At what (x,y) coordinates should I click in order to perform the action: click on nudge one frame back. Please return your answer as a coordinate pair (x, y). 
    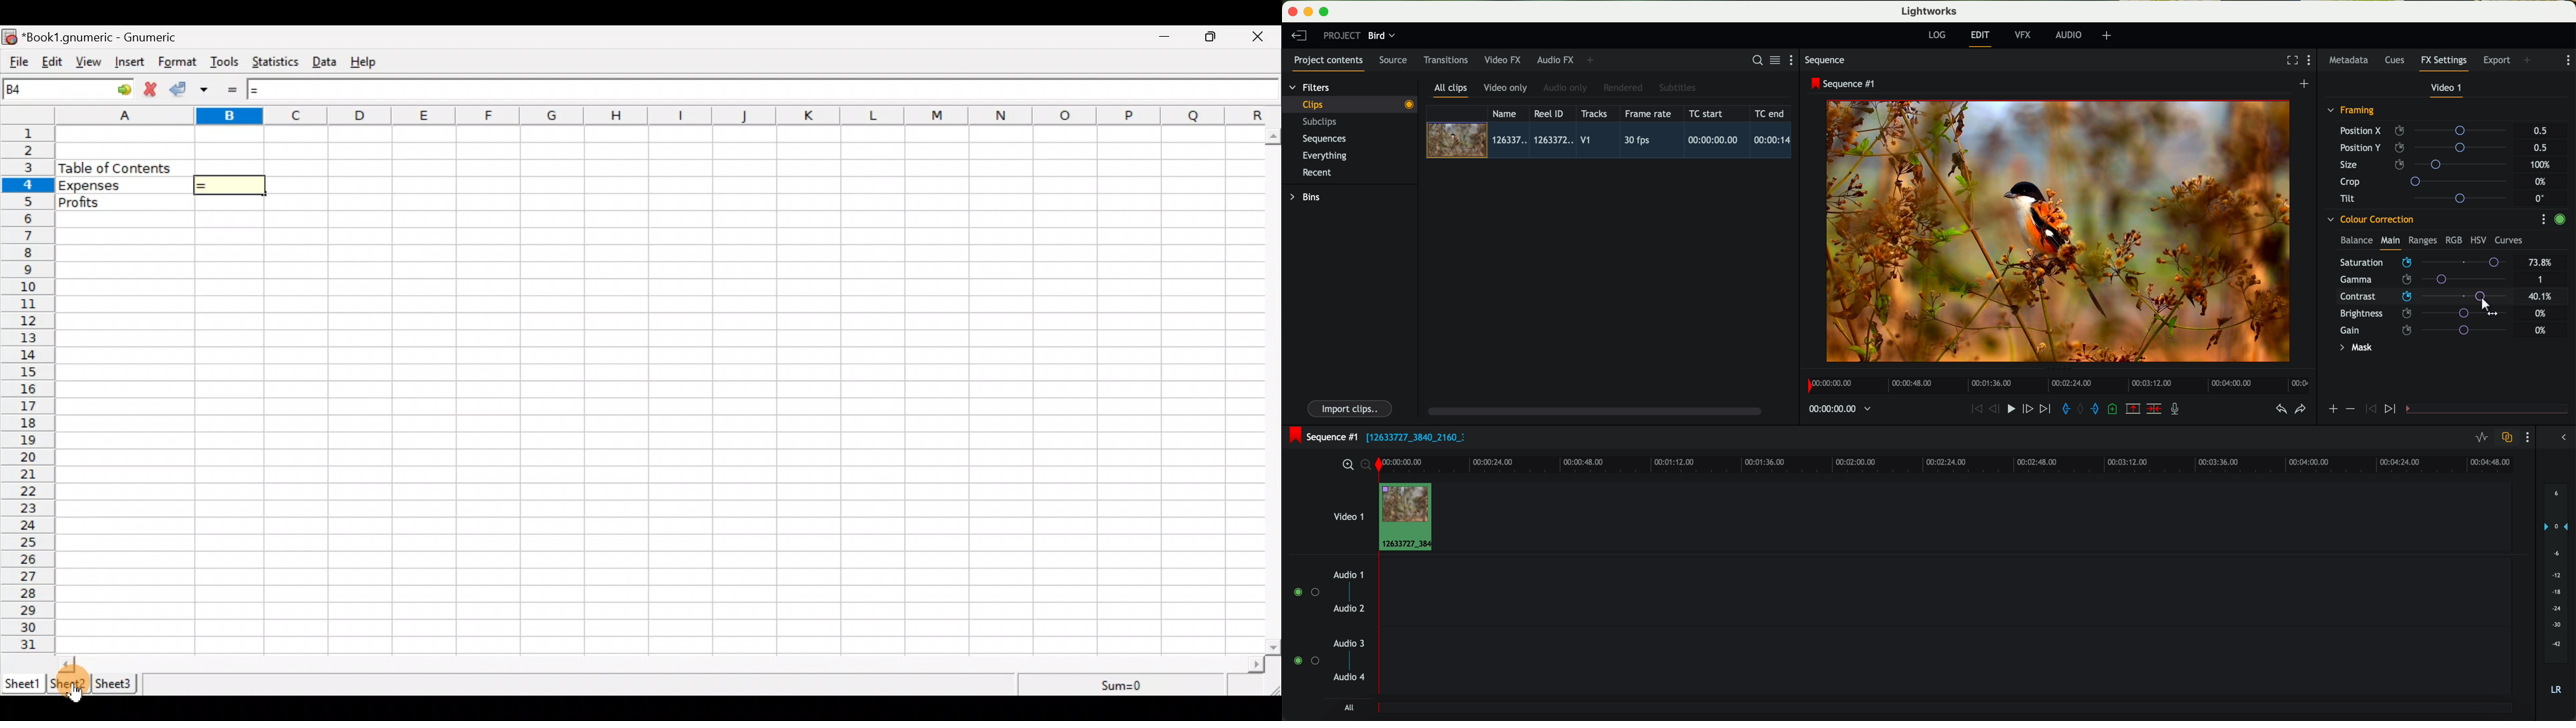
    Looking at the image, I should click on (1996, 410).